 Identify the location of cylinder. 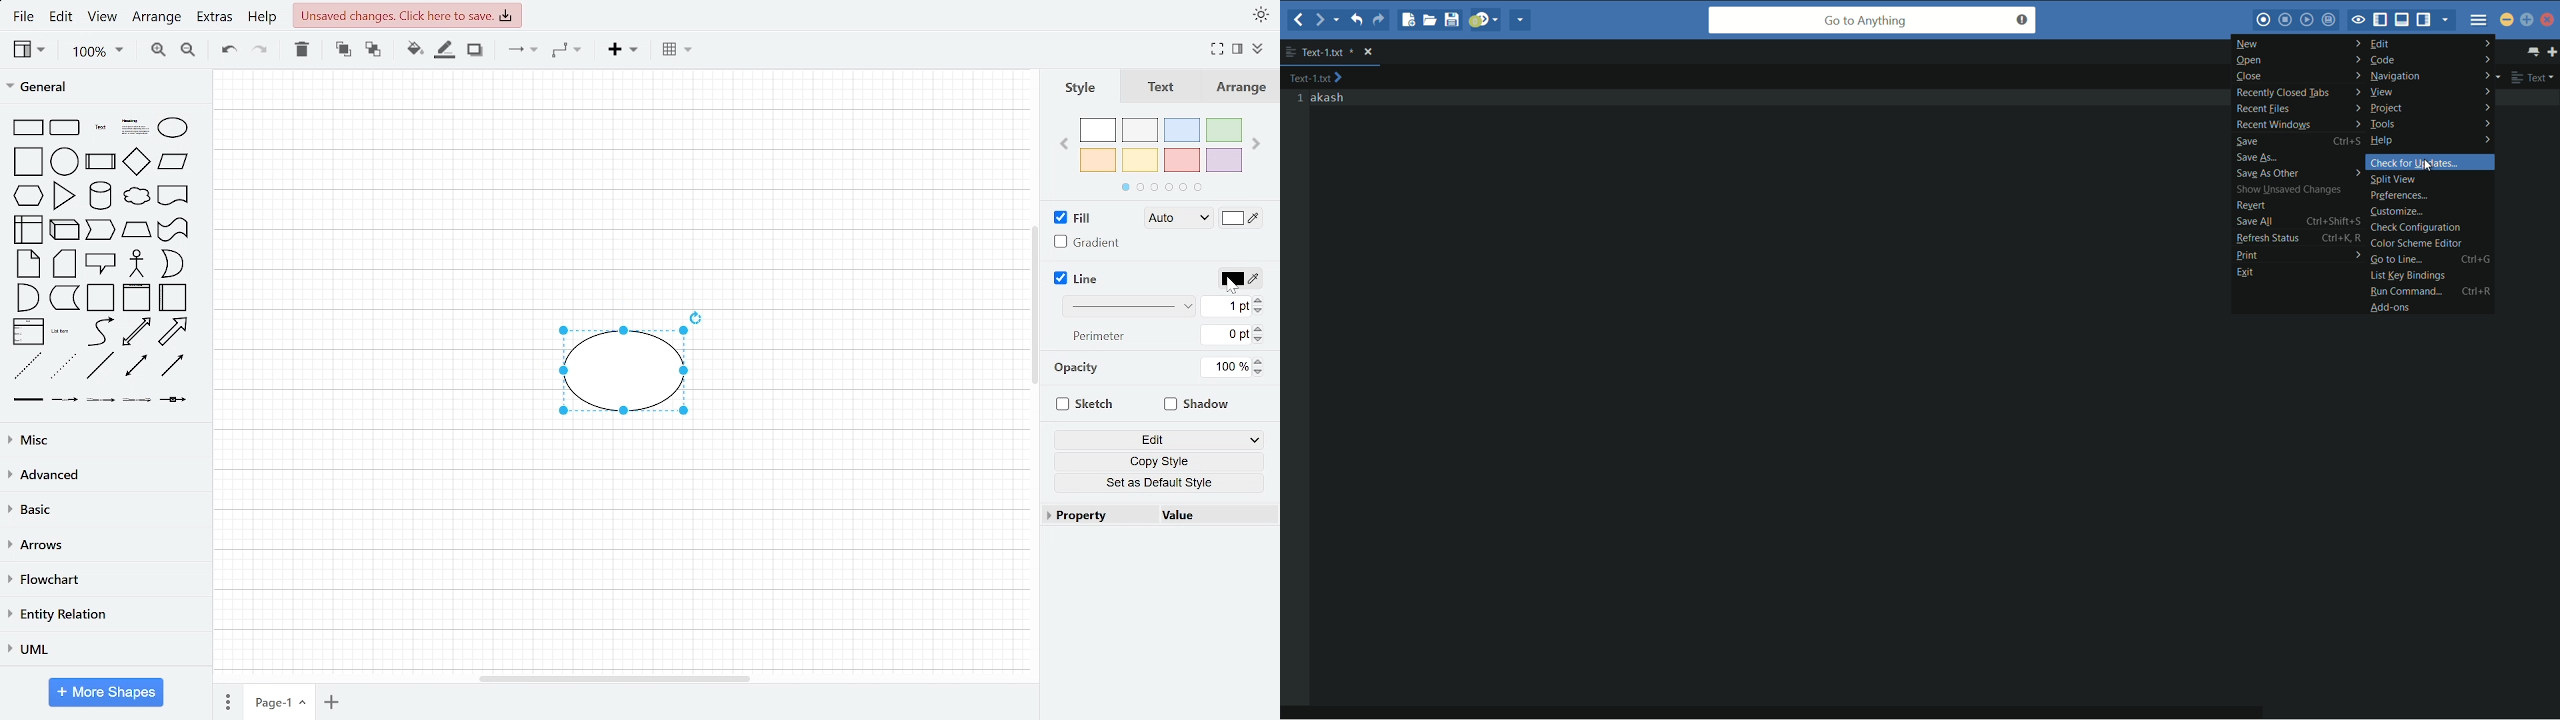
(101, 196).